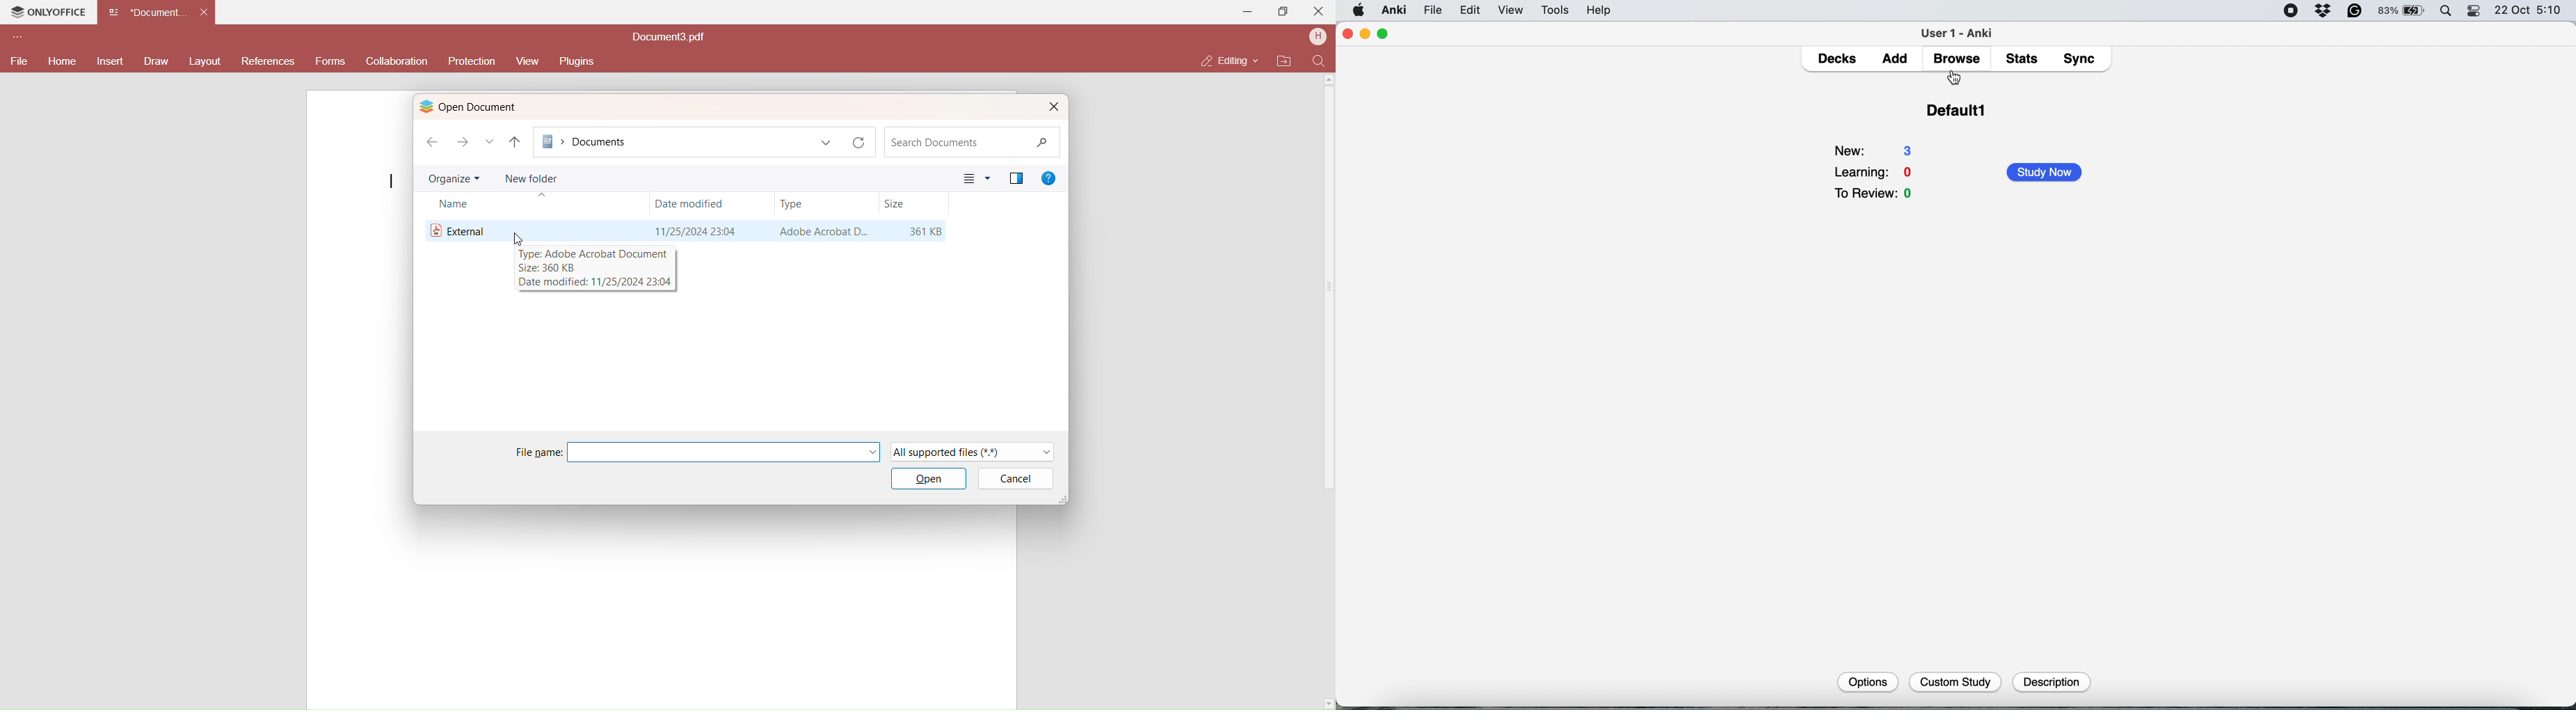 The image size is (2576, 728). What do you see at coordinates (1016, 177) in the screenshot?
I see `Preview` at bounding box center [1016, 177].